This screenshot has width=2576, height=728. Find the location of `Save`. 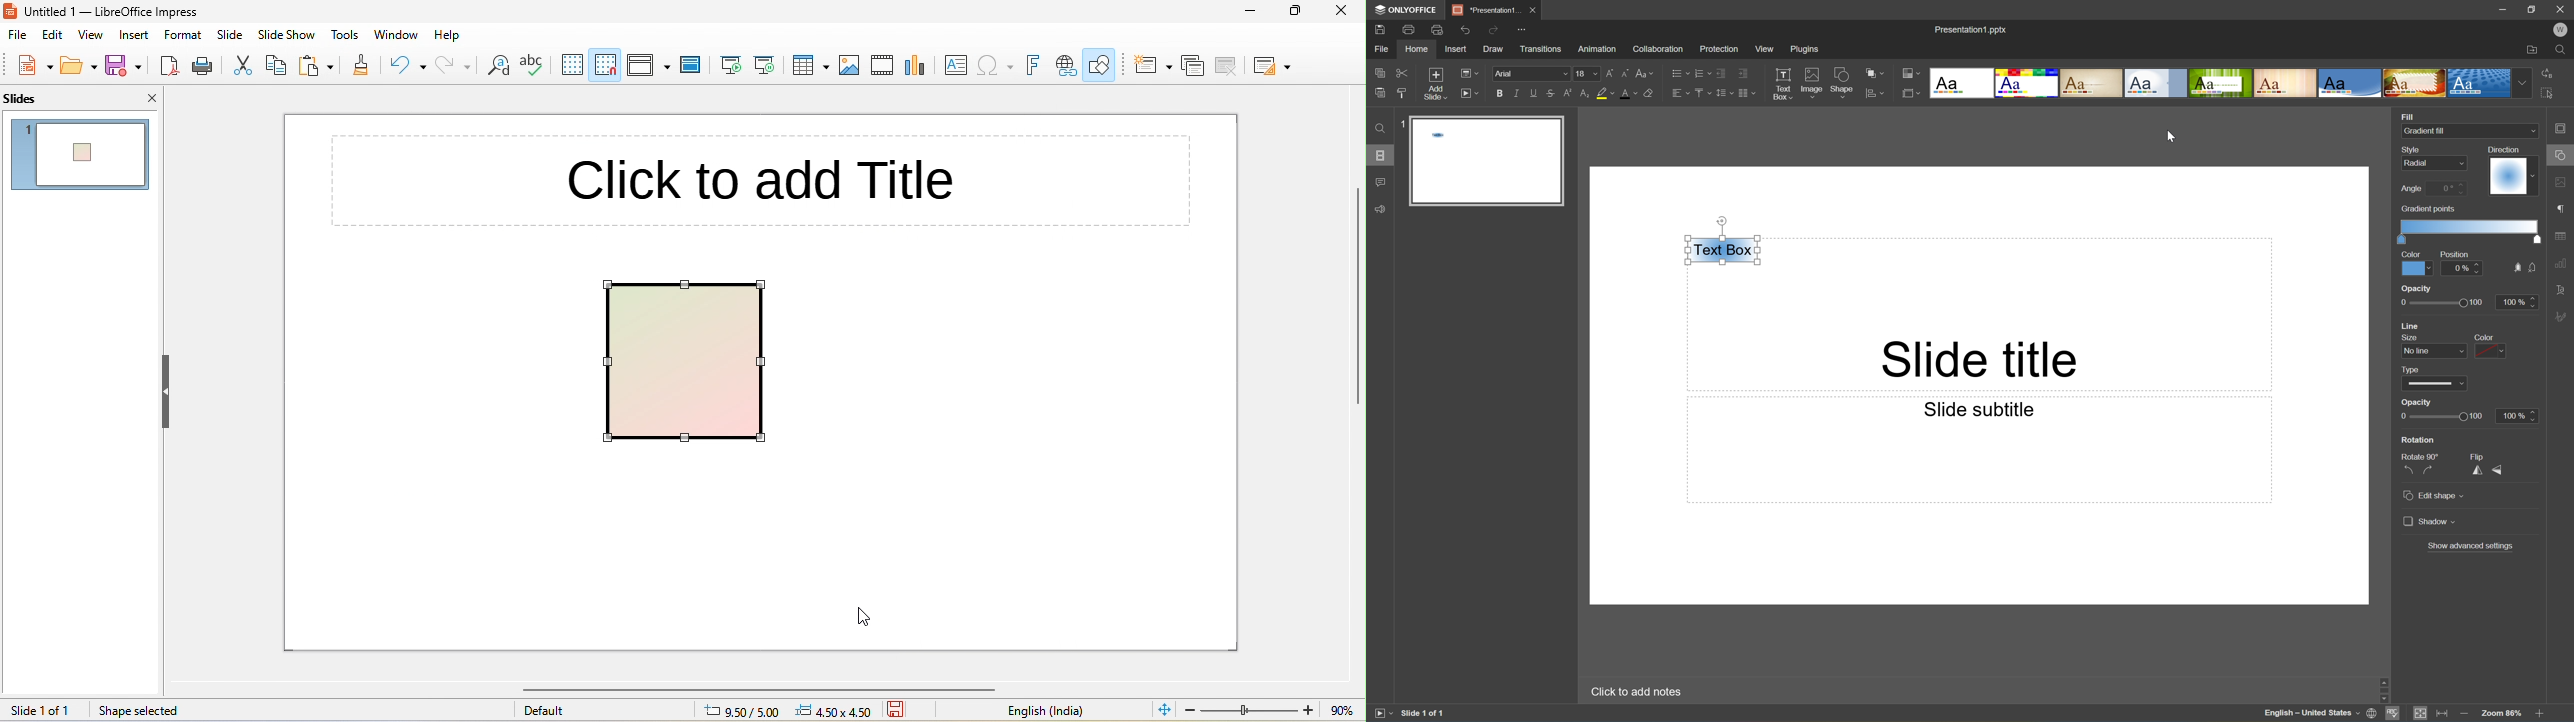

Save is located at coordinates (1379, 30).